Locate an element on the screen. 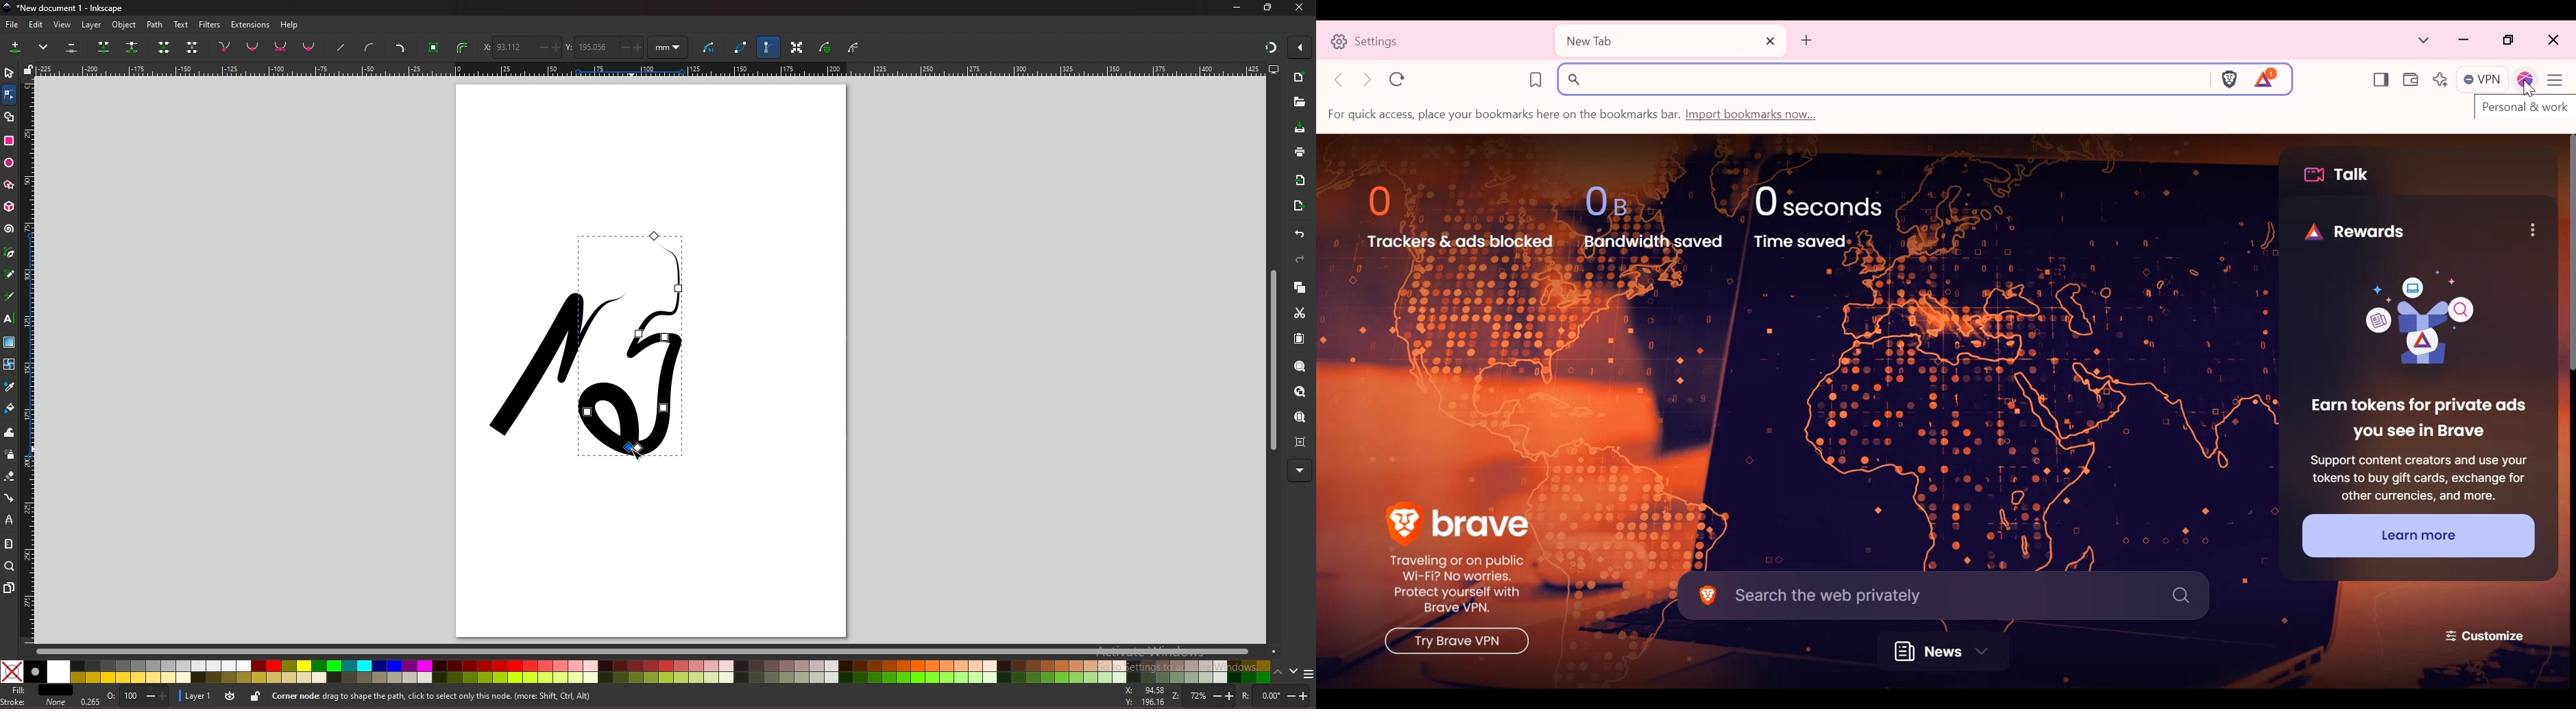 The height and width of the screenshot is (728, 2576). Earn tokens for private ads you see in breave is located at coordinates (2417, 419).